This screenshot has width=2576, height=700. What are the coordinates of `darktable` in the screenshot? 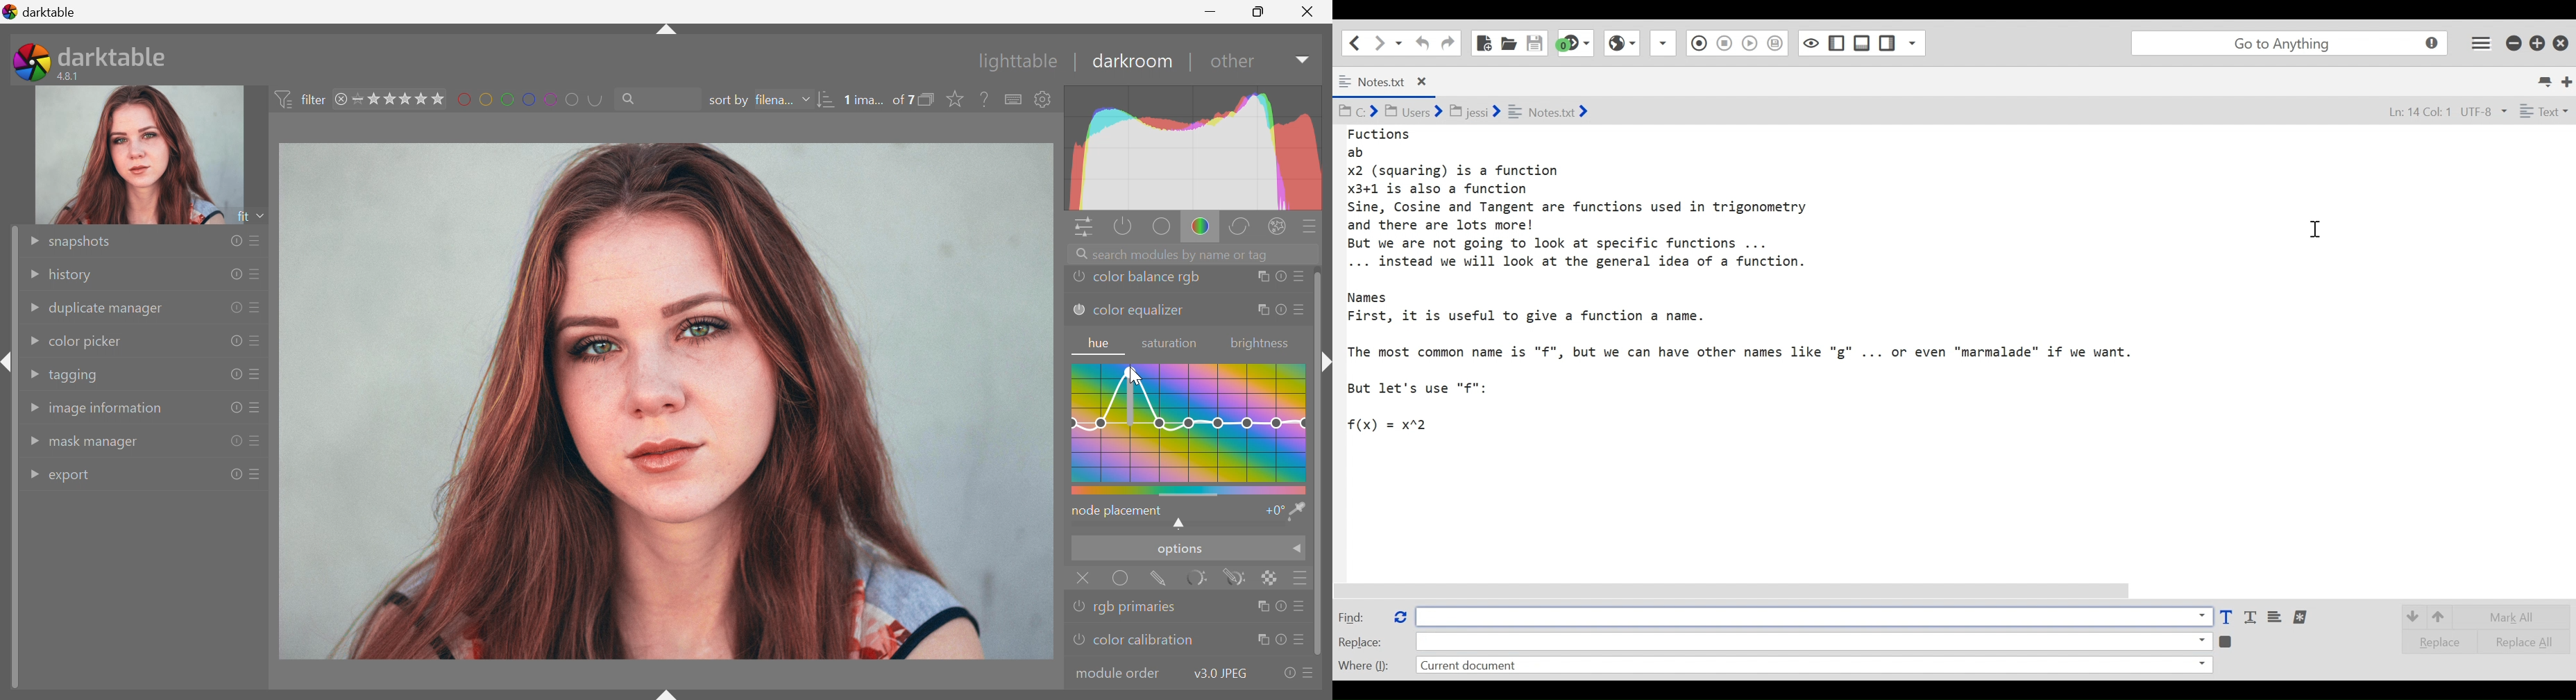 It's located at (52, 12).